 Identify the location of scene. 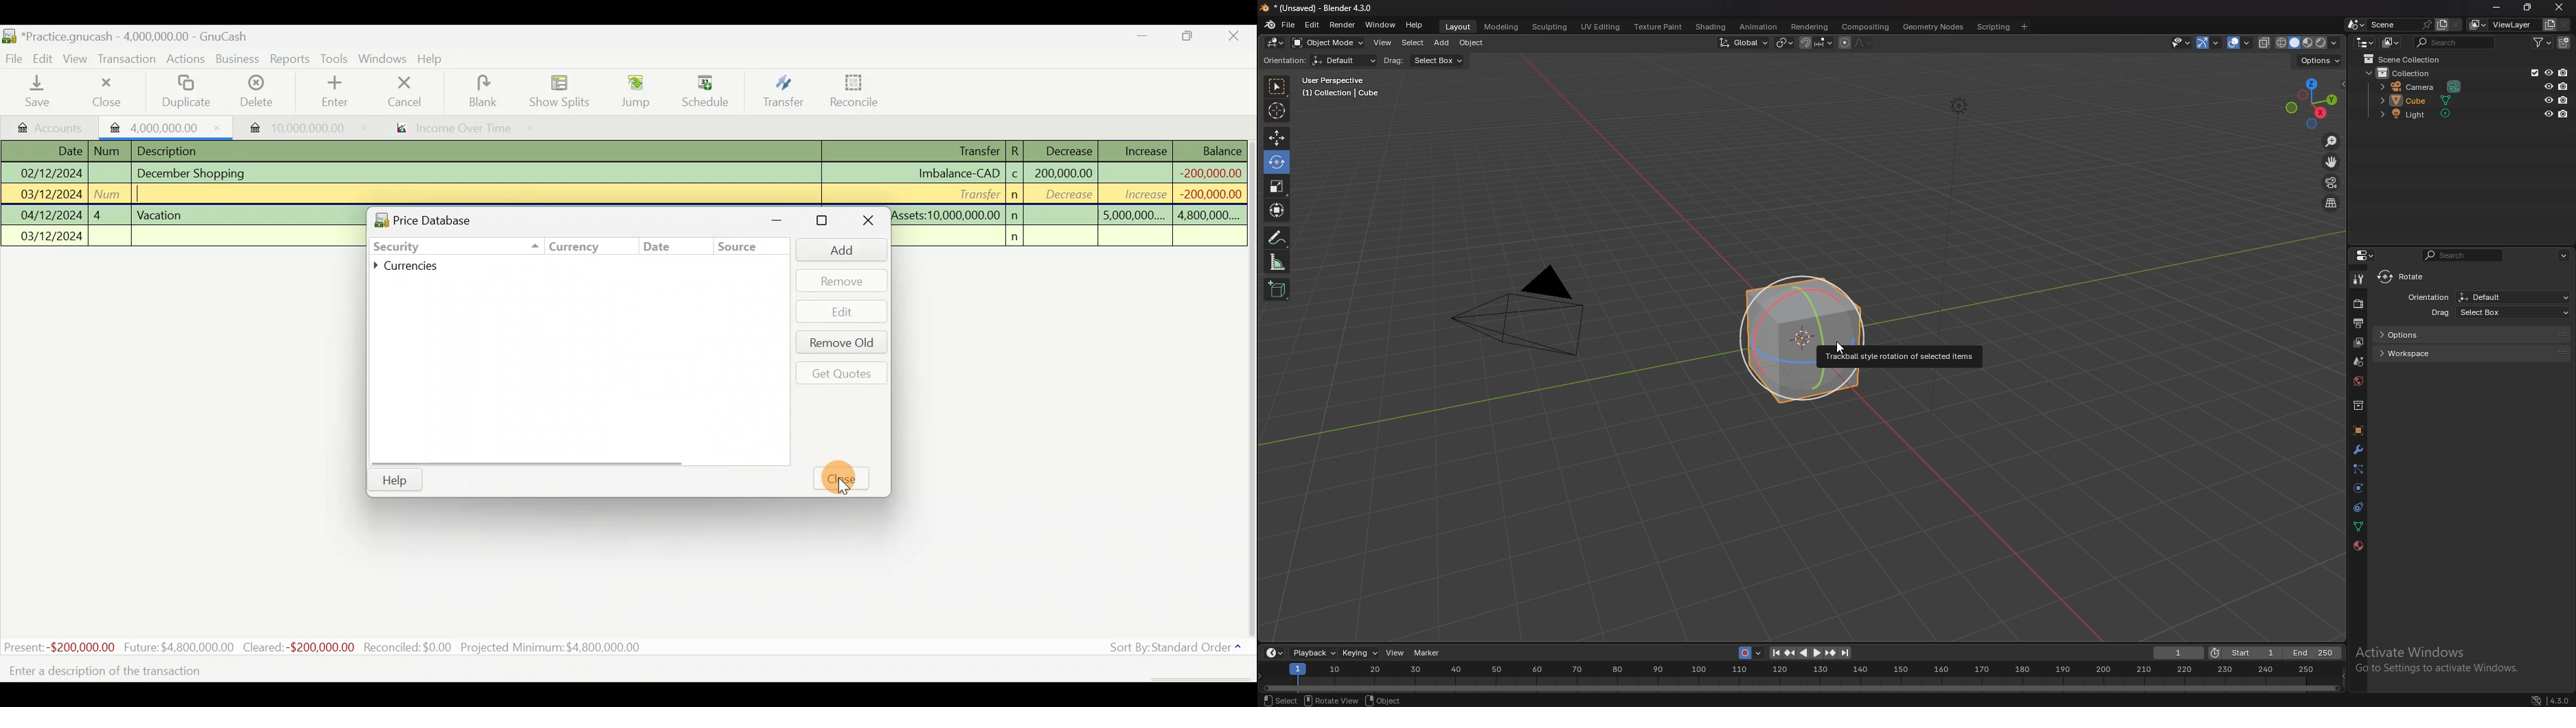
(2359, 360).